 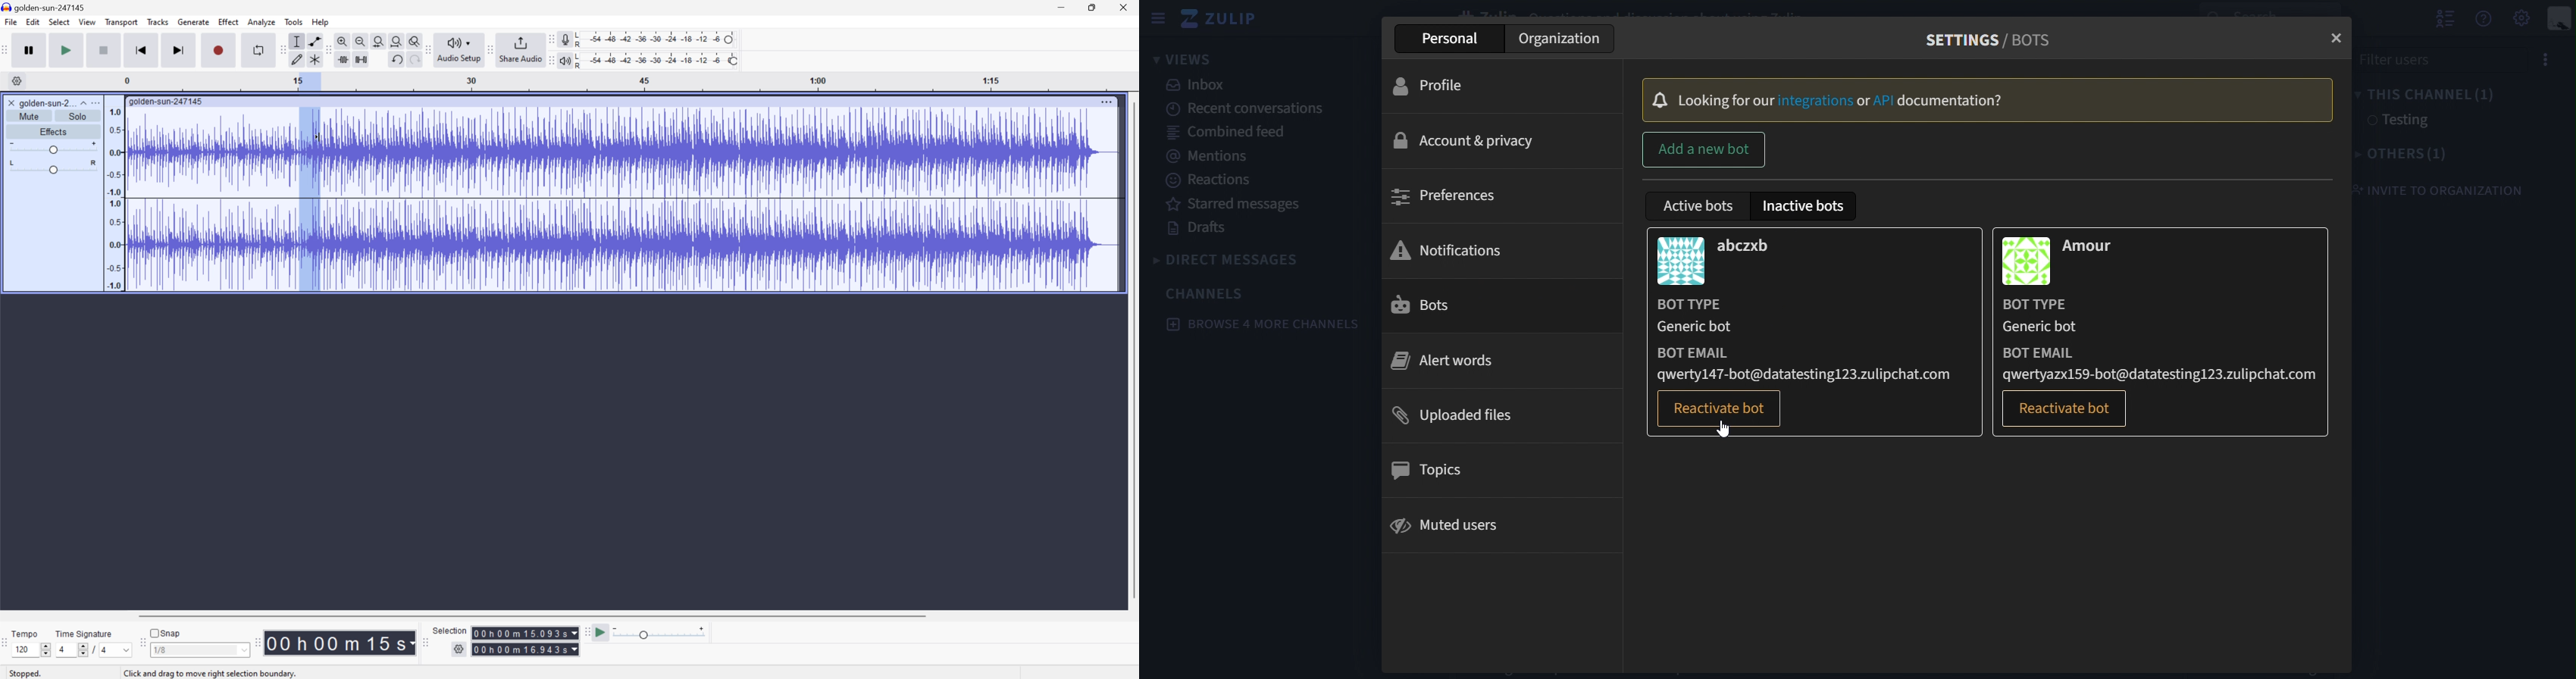 I want to click on Multi tool, so click(x=316, y=58).